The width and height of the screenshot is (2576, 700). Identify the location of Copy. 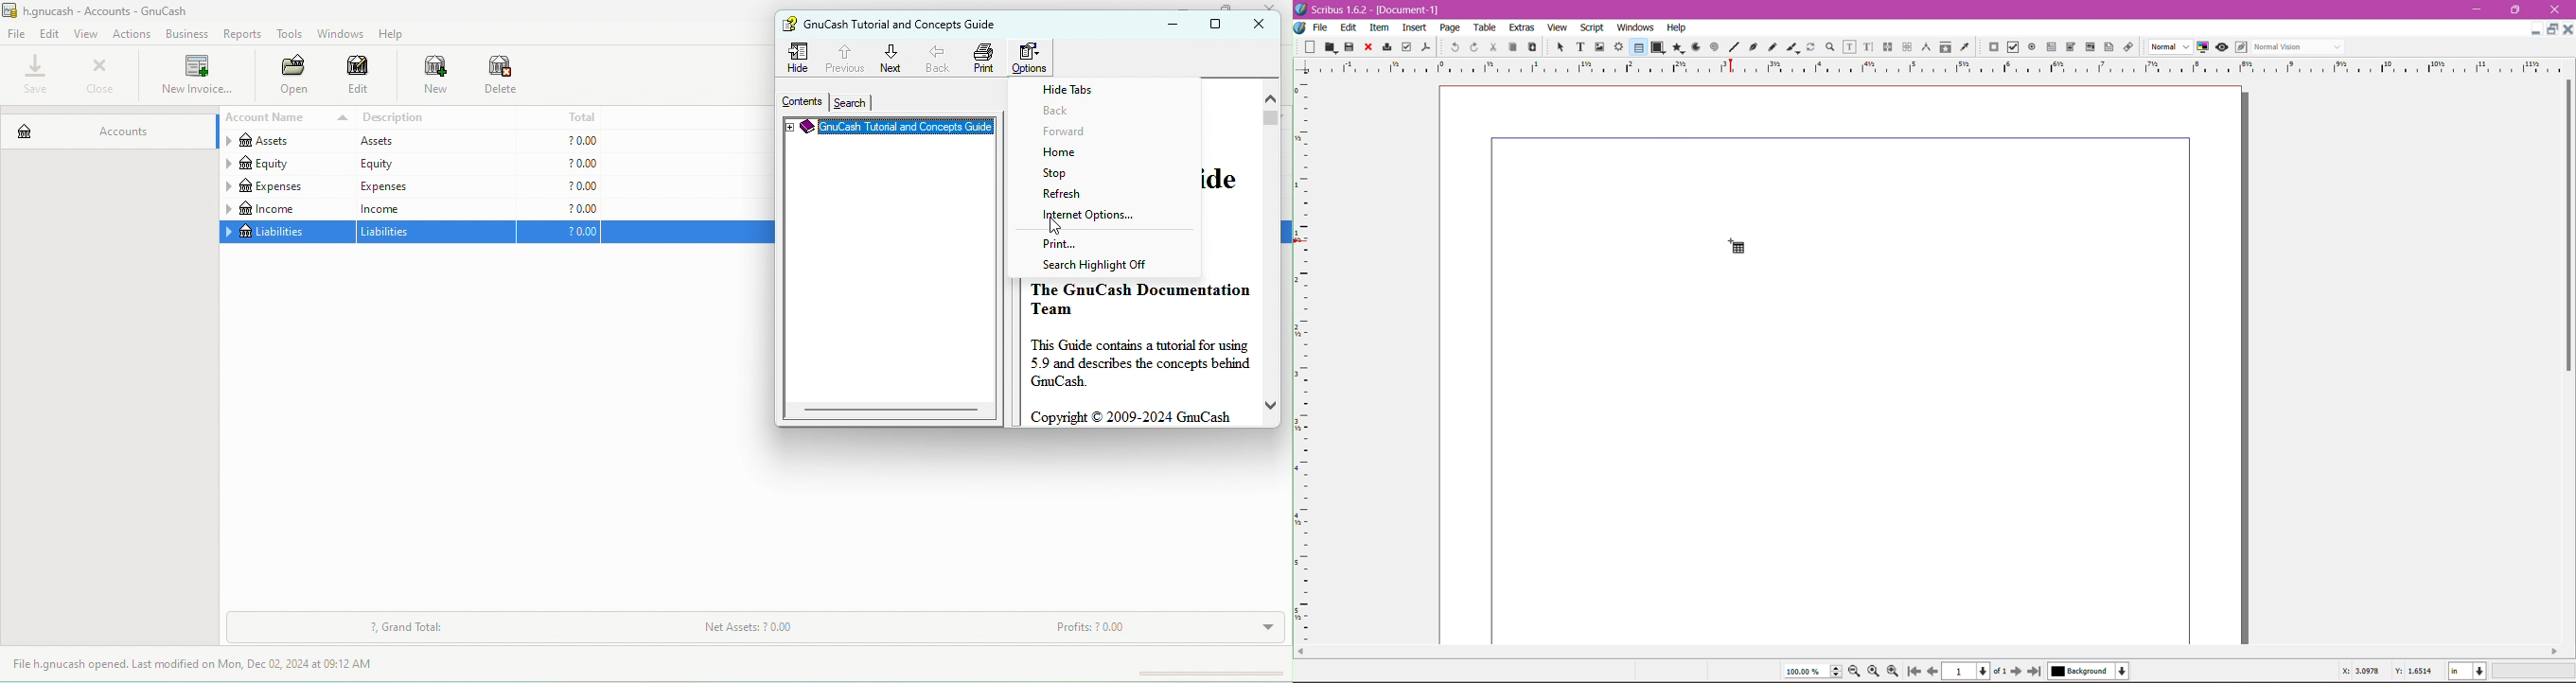
(1511, 46).